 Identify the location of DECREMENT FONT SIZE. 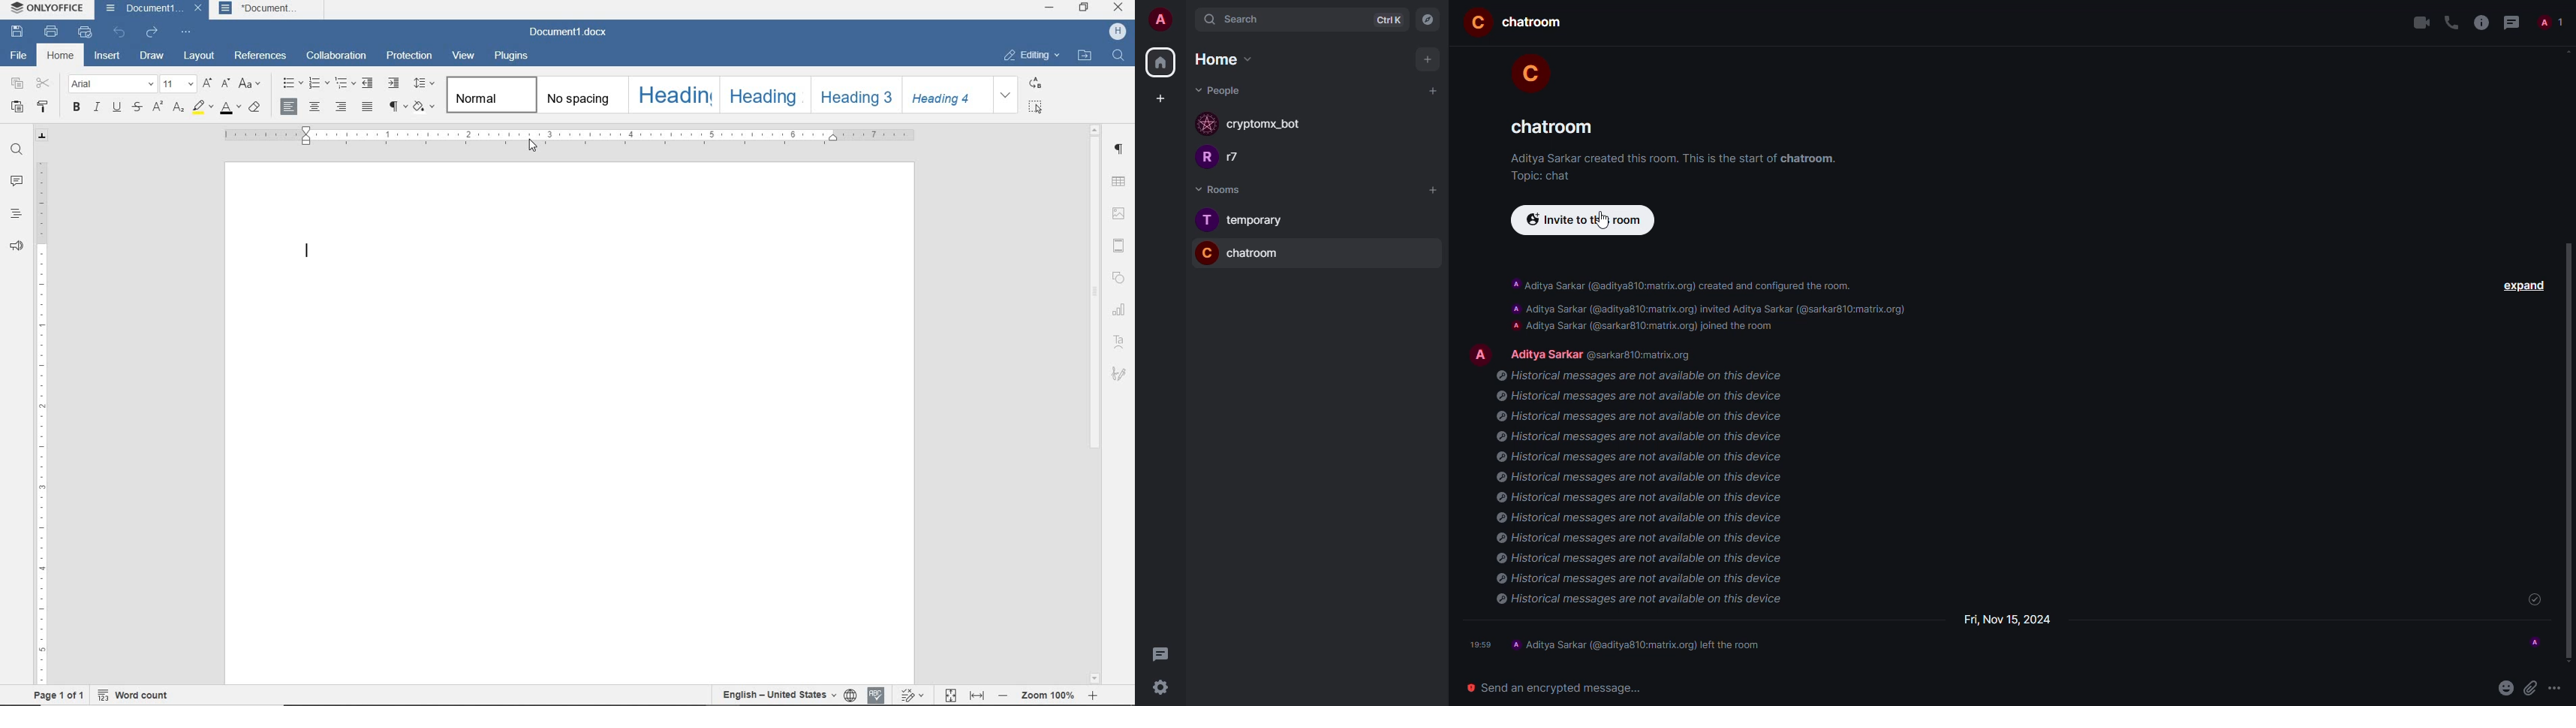
(226, 84).